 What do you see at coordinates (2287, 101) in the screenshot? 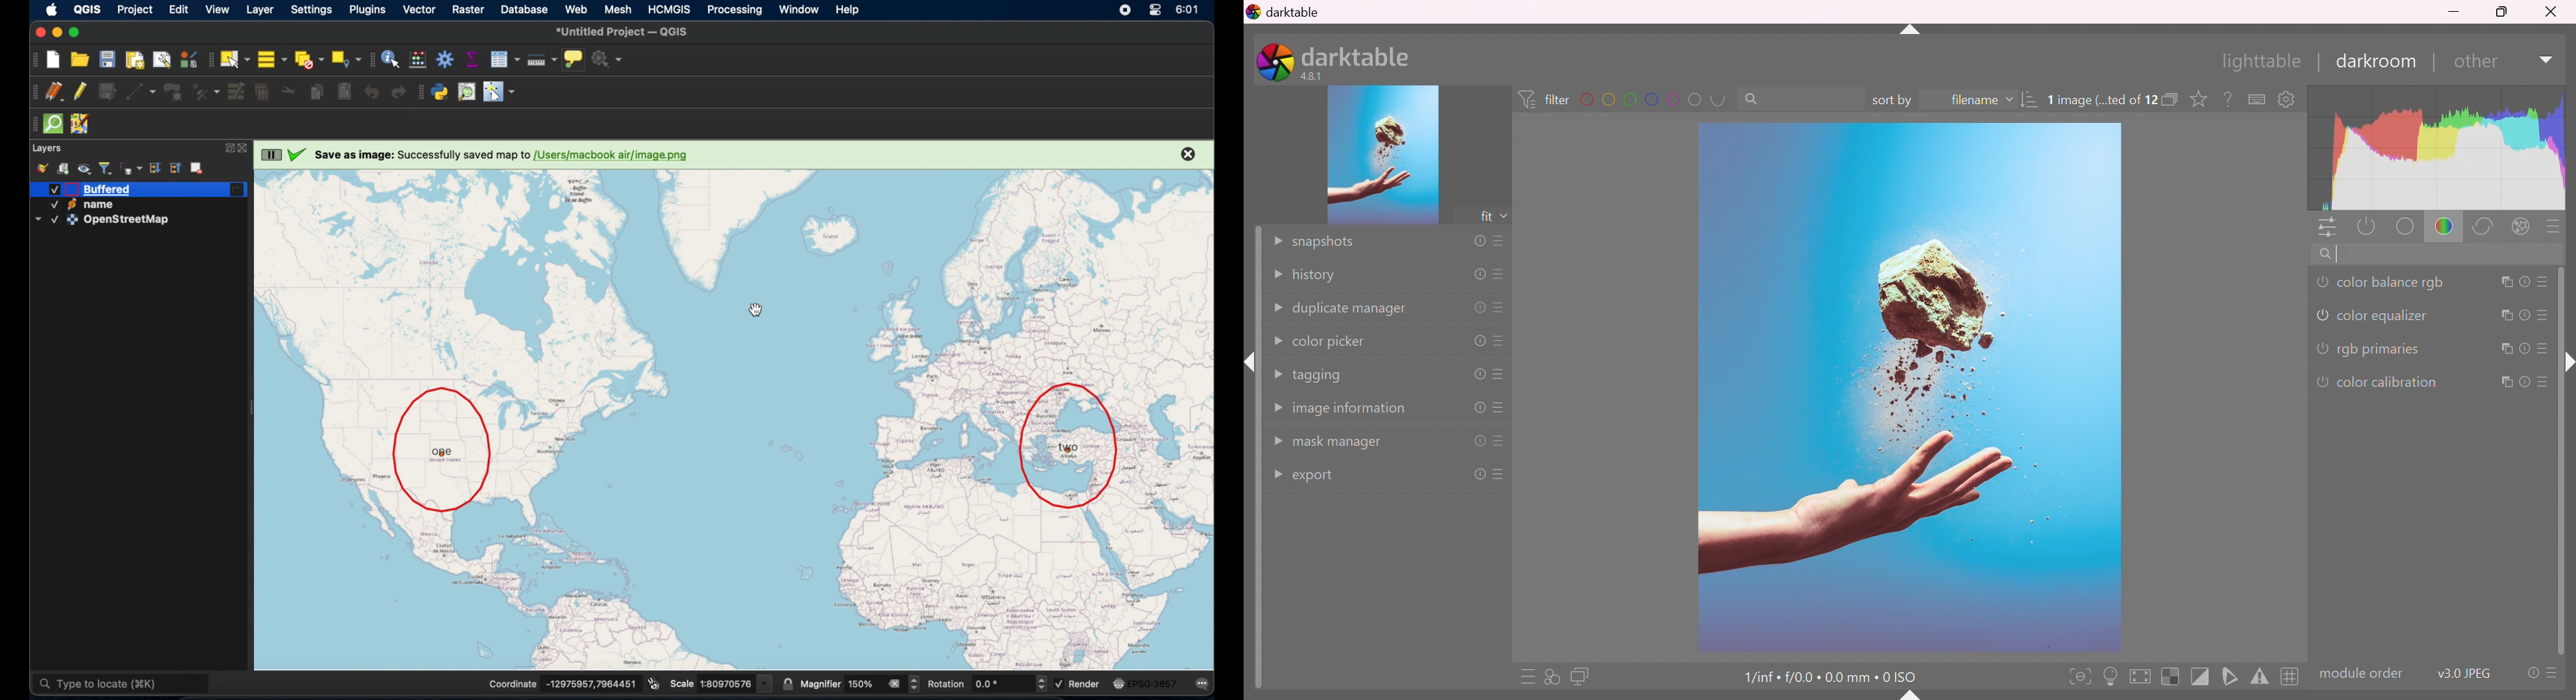
I see `show global preferences` at bounding box center [2287, 101].